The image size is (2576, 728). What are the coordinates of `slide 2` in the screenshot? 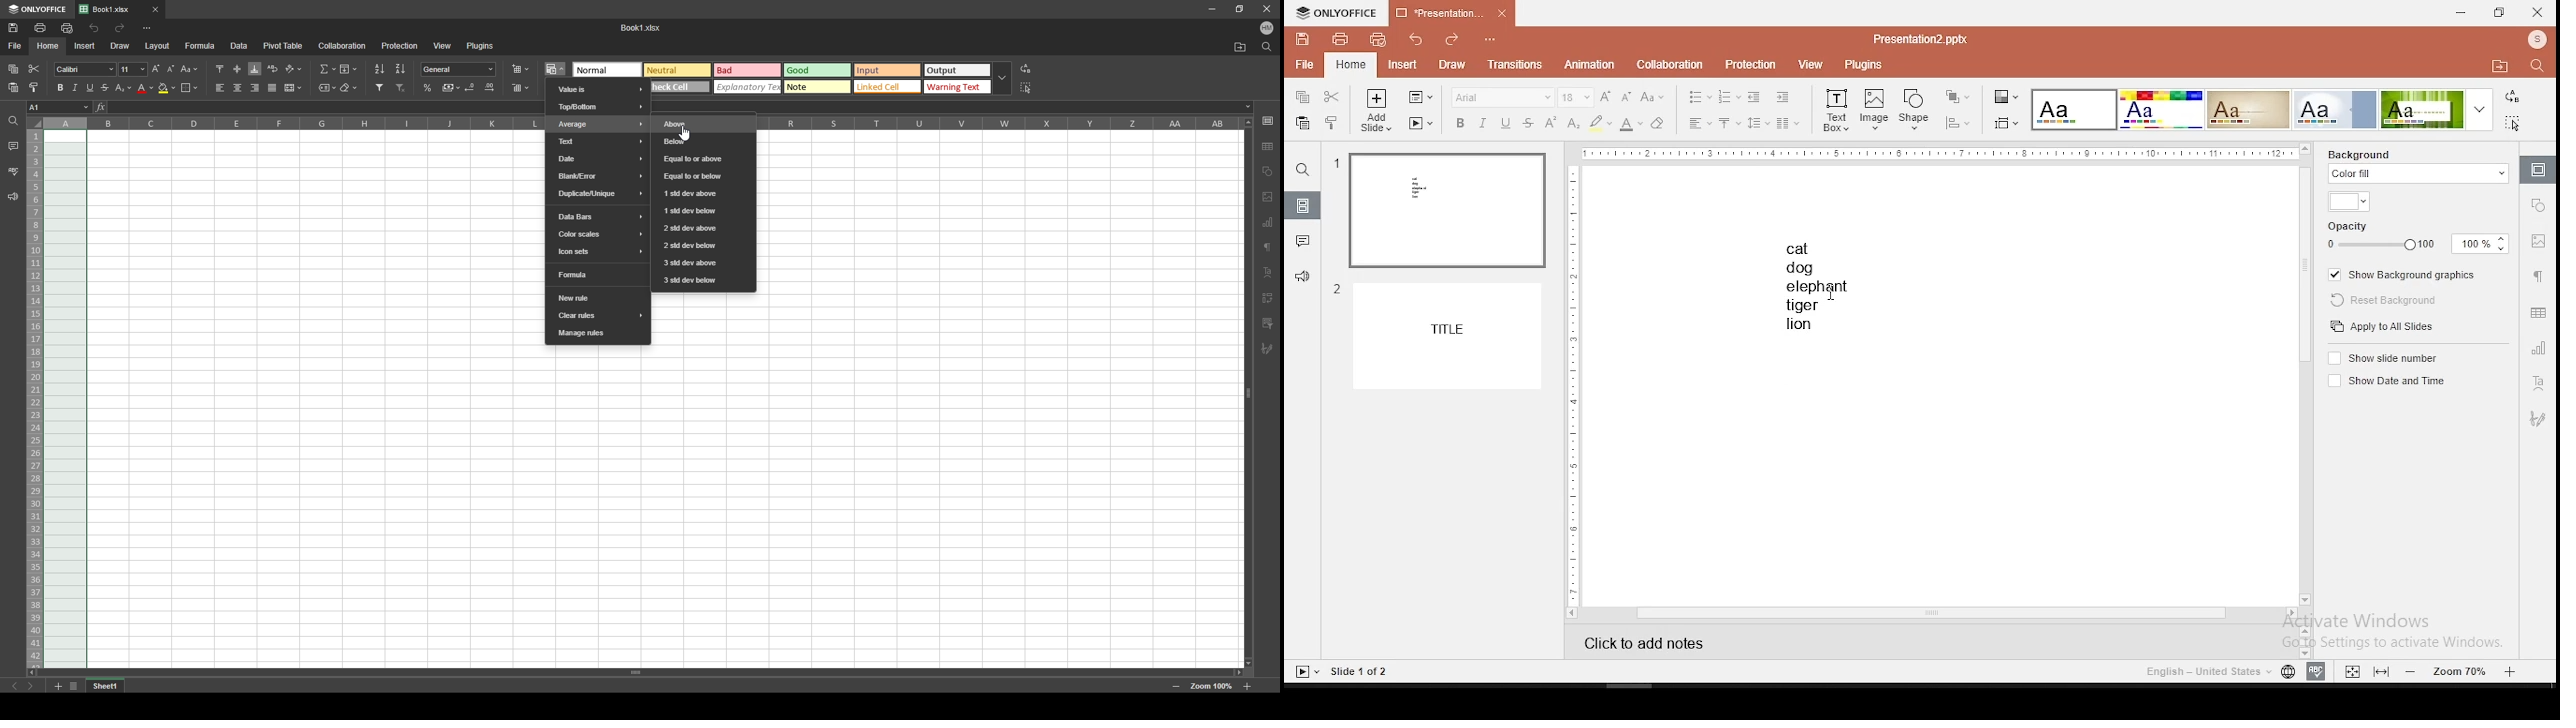 It's located at (1437, 335).